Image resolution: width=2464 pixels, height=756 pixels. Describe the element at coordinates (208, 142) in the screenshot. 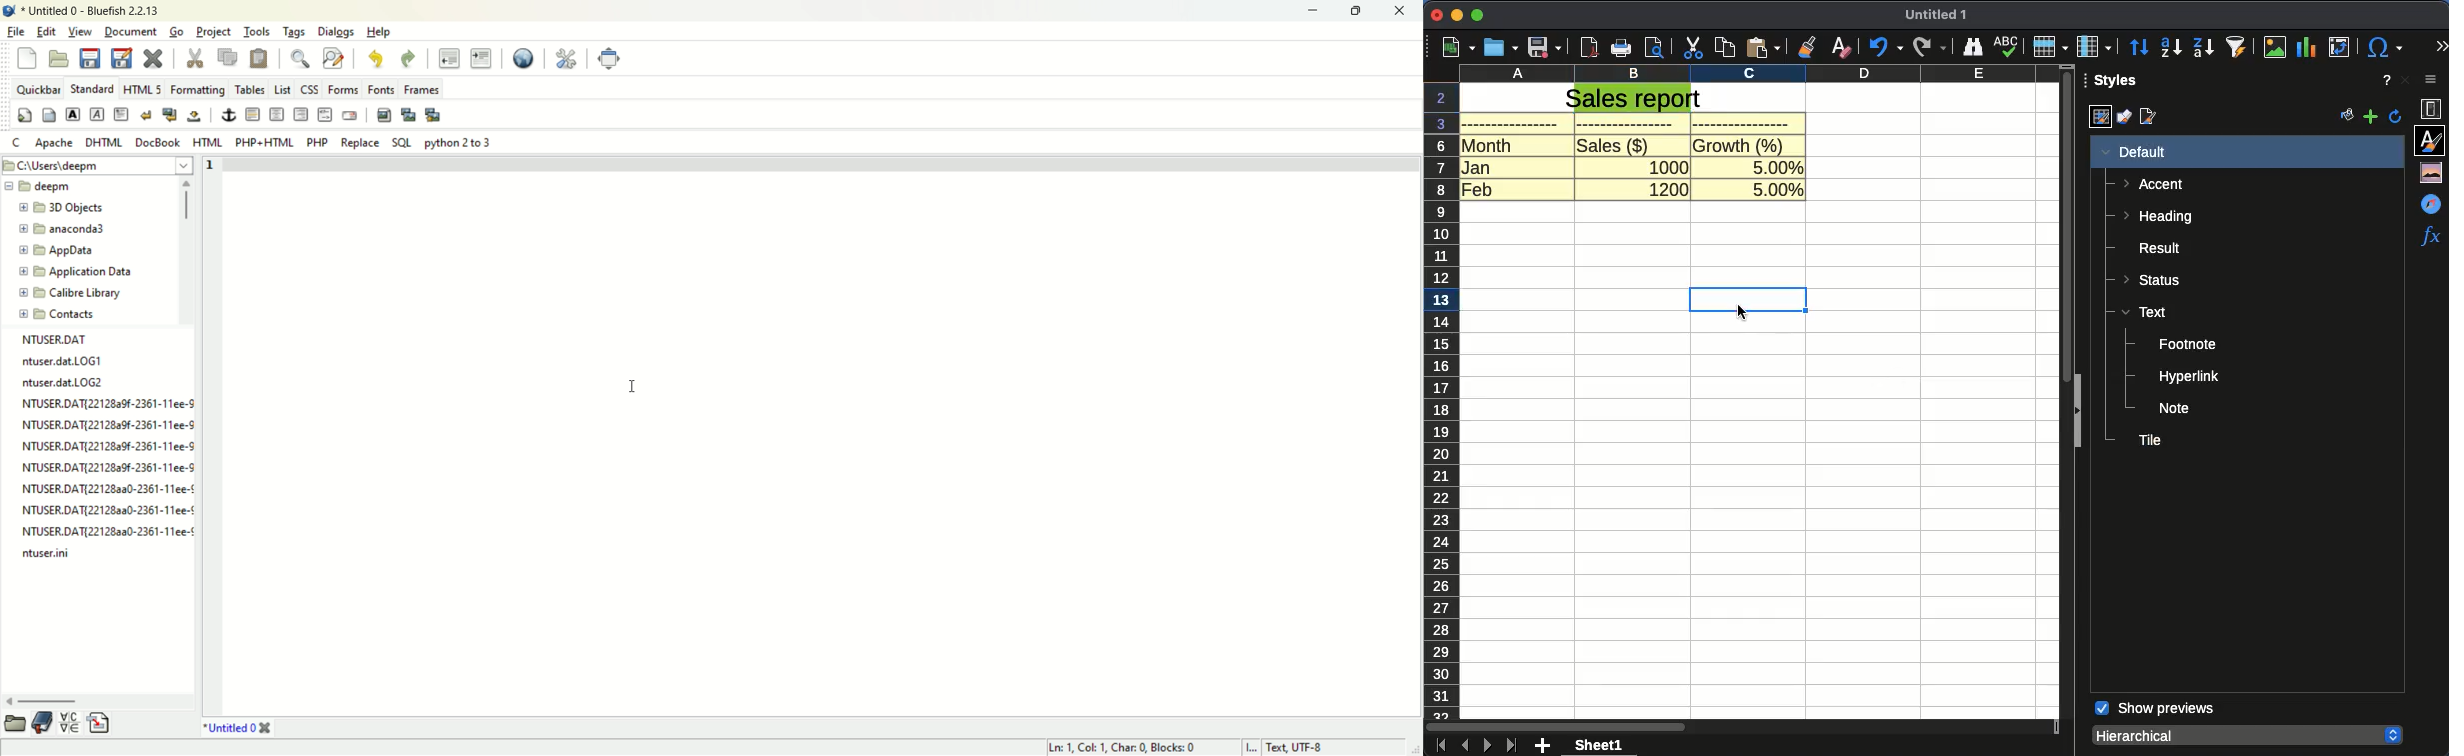

I see `HTML` at that location.